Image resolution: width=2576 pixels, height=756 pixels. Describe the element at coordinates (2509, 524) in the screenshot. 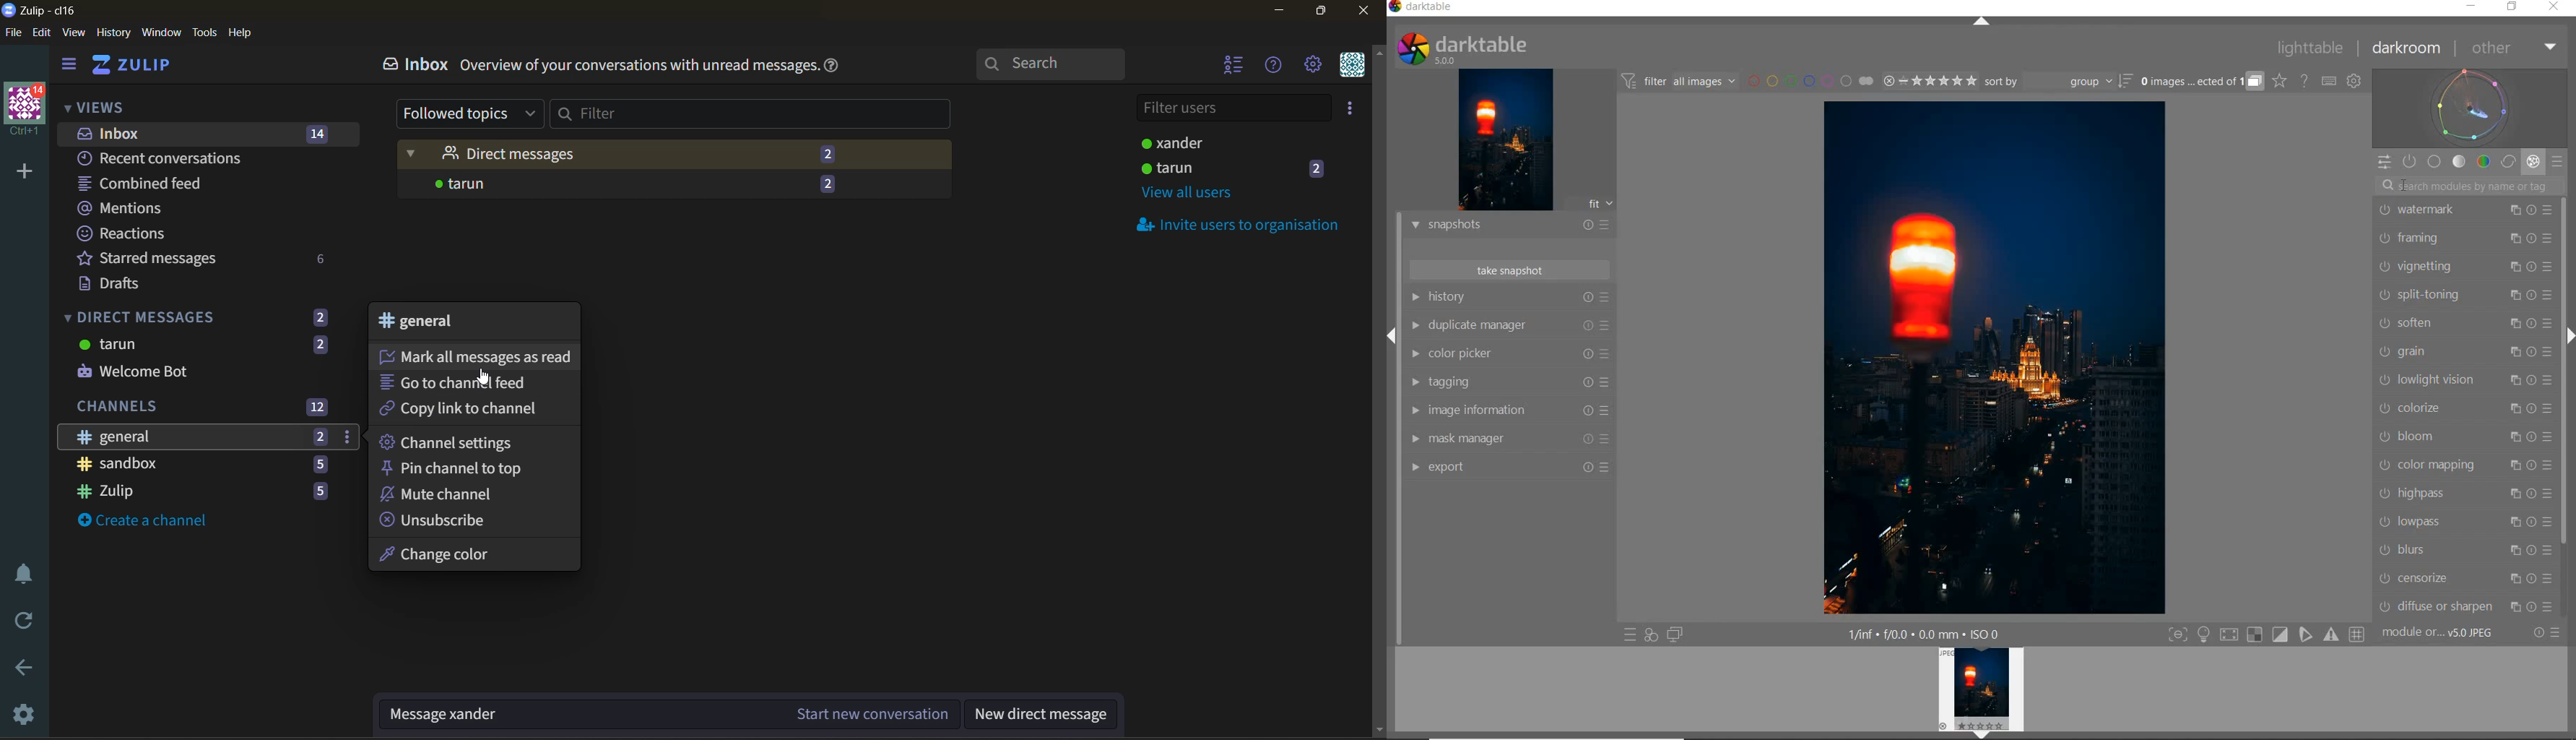

I see `Multiple instance` at that location.